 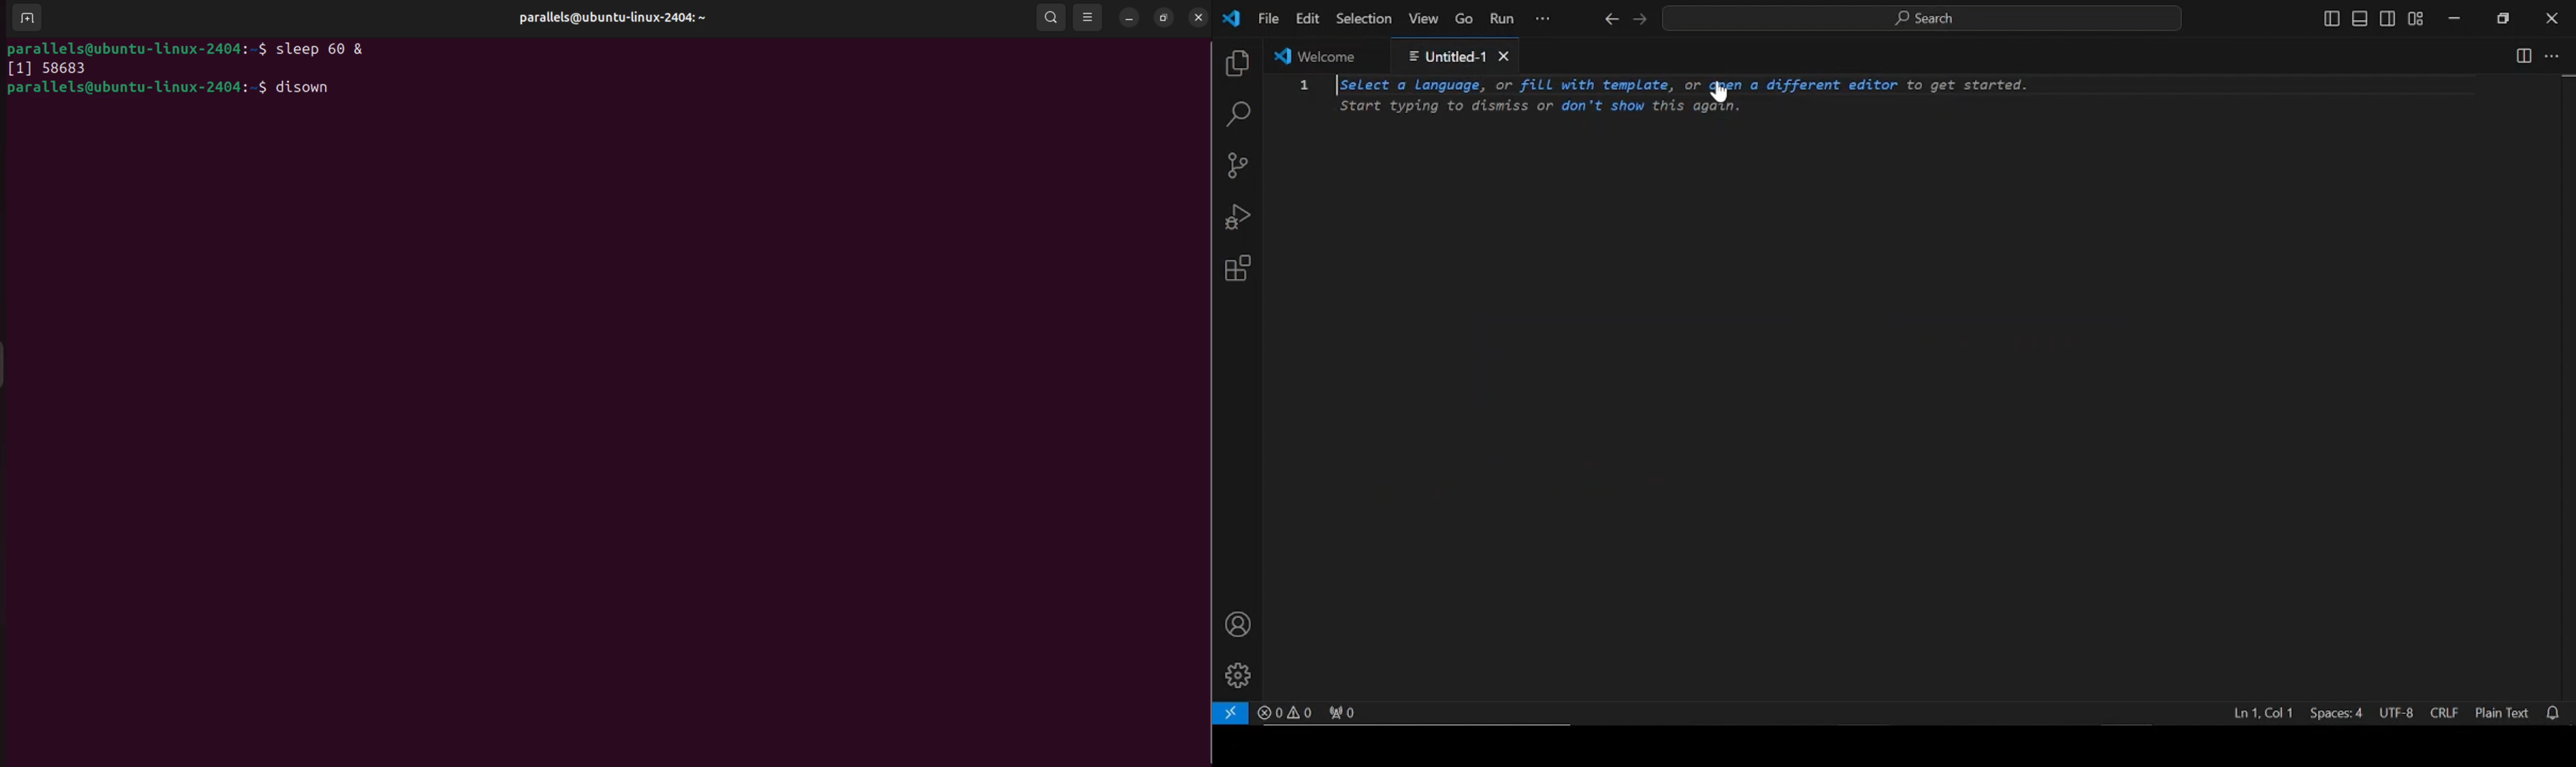 I want to click on toggle panel, so click(x=2361, y=19).